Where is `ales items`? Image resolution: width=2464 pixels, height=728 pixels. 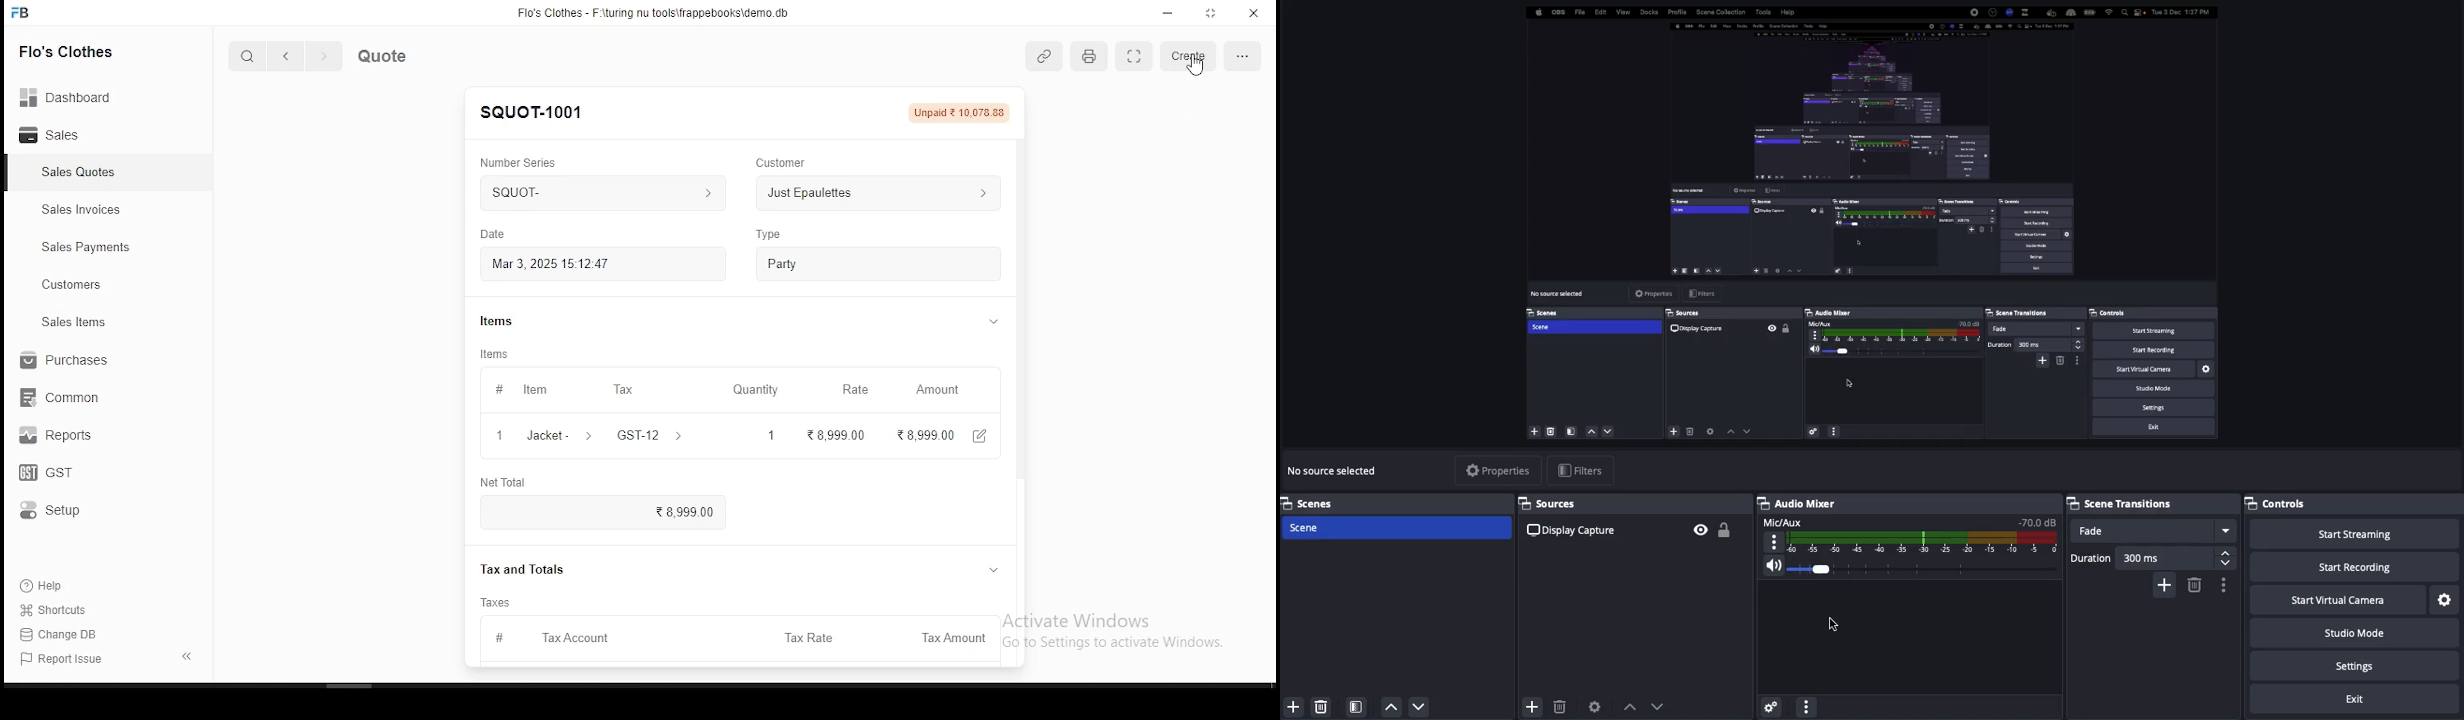 ales items is located at coordinates (78, 323).